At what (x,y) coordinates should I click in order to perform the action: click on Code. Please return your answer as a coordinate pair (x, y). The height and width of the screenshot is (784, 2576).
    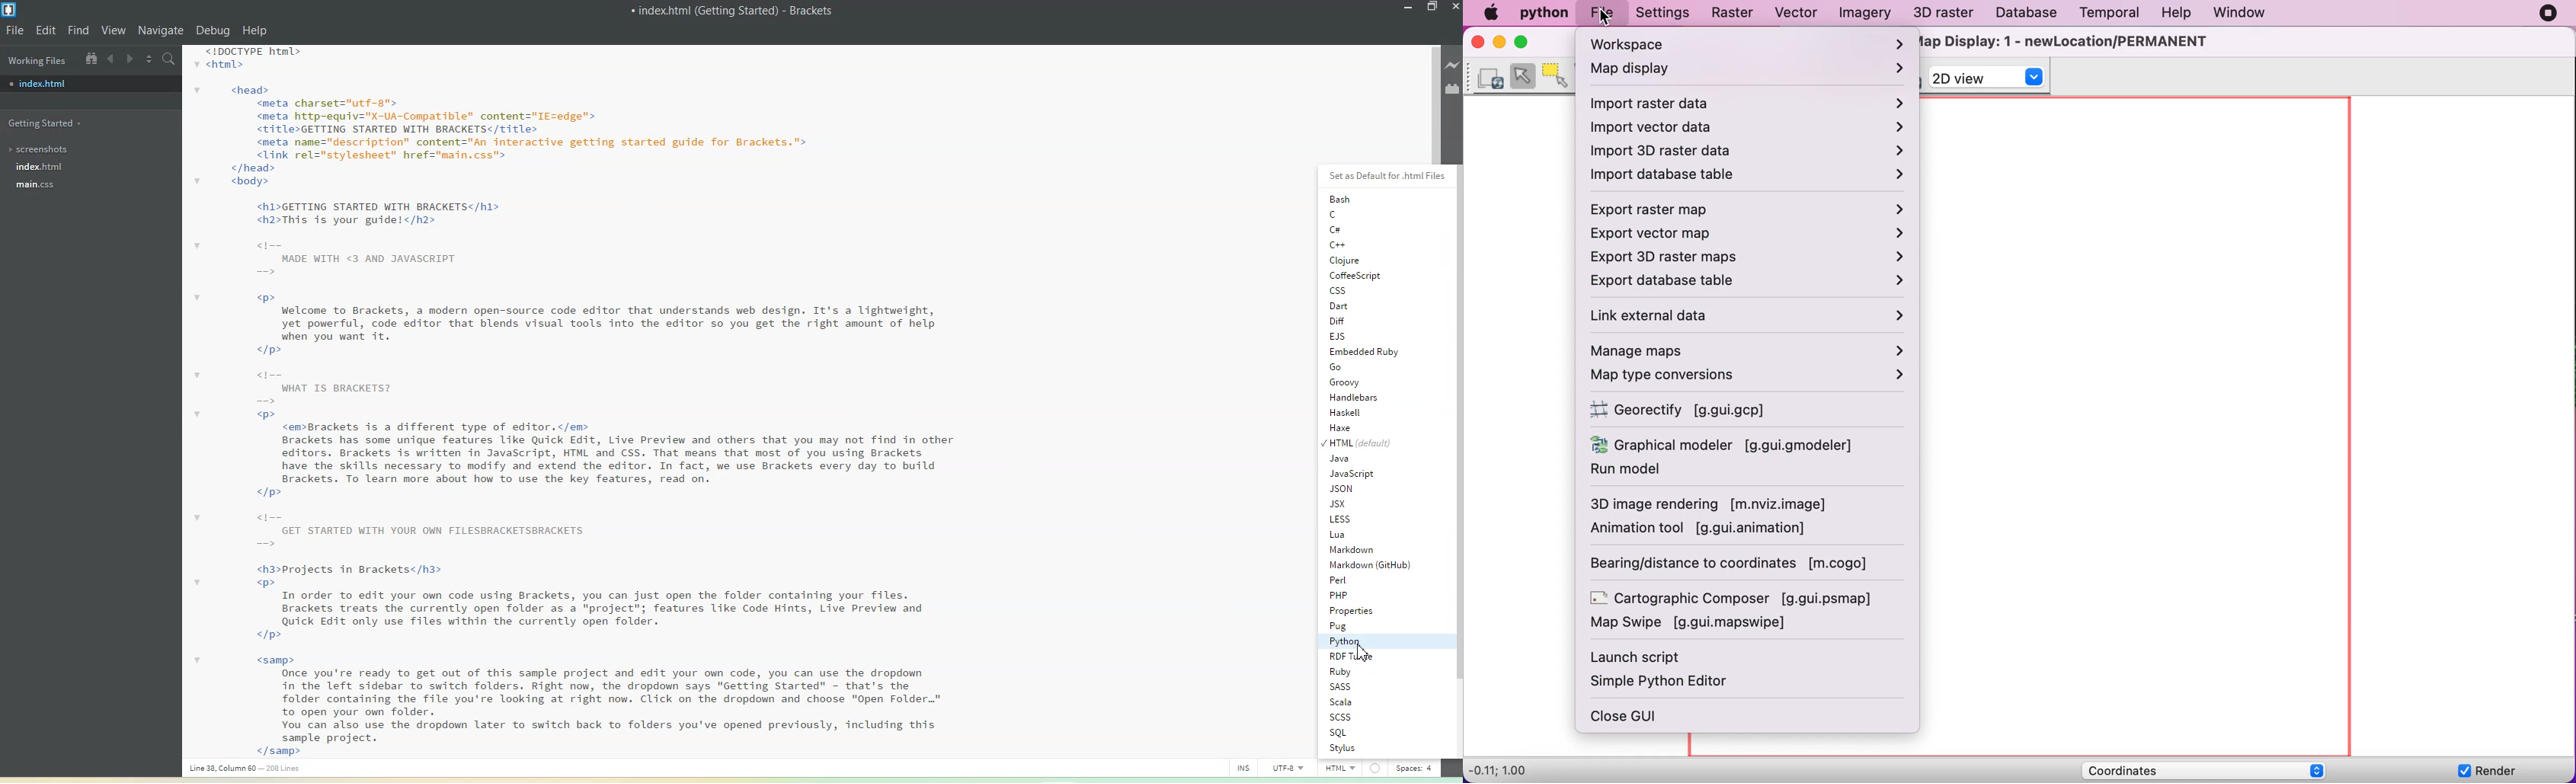
    Looking at the image, I should click on (567, 401).